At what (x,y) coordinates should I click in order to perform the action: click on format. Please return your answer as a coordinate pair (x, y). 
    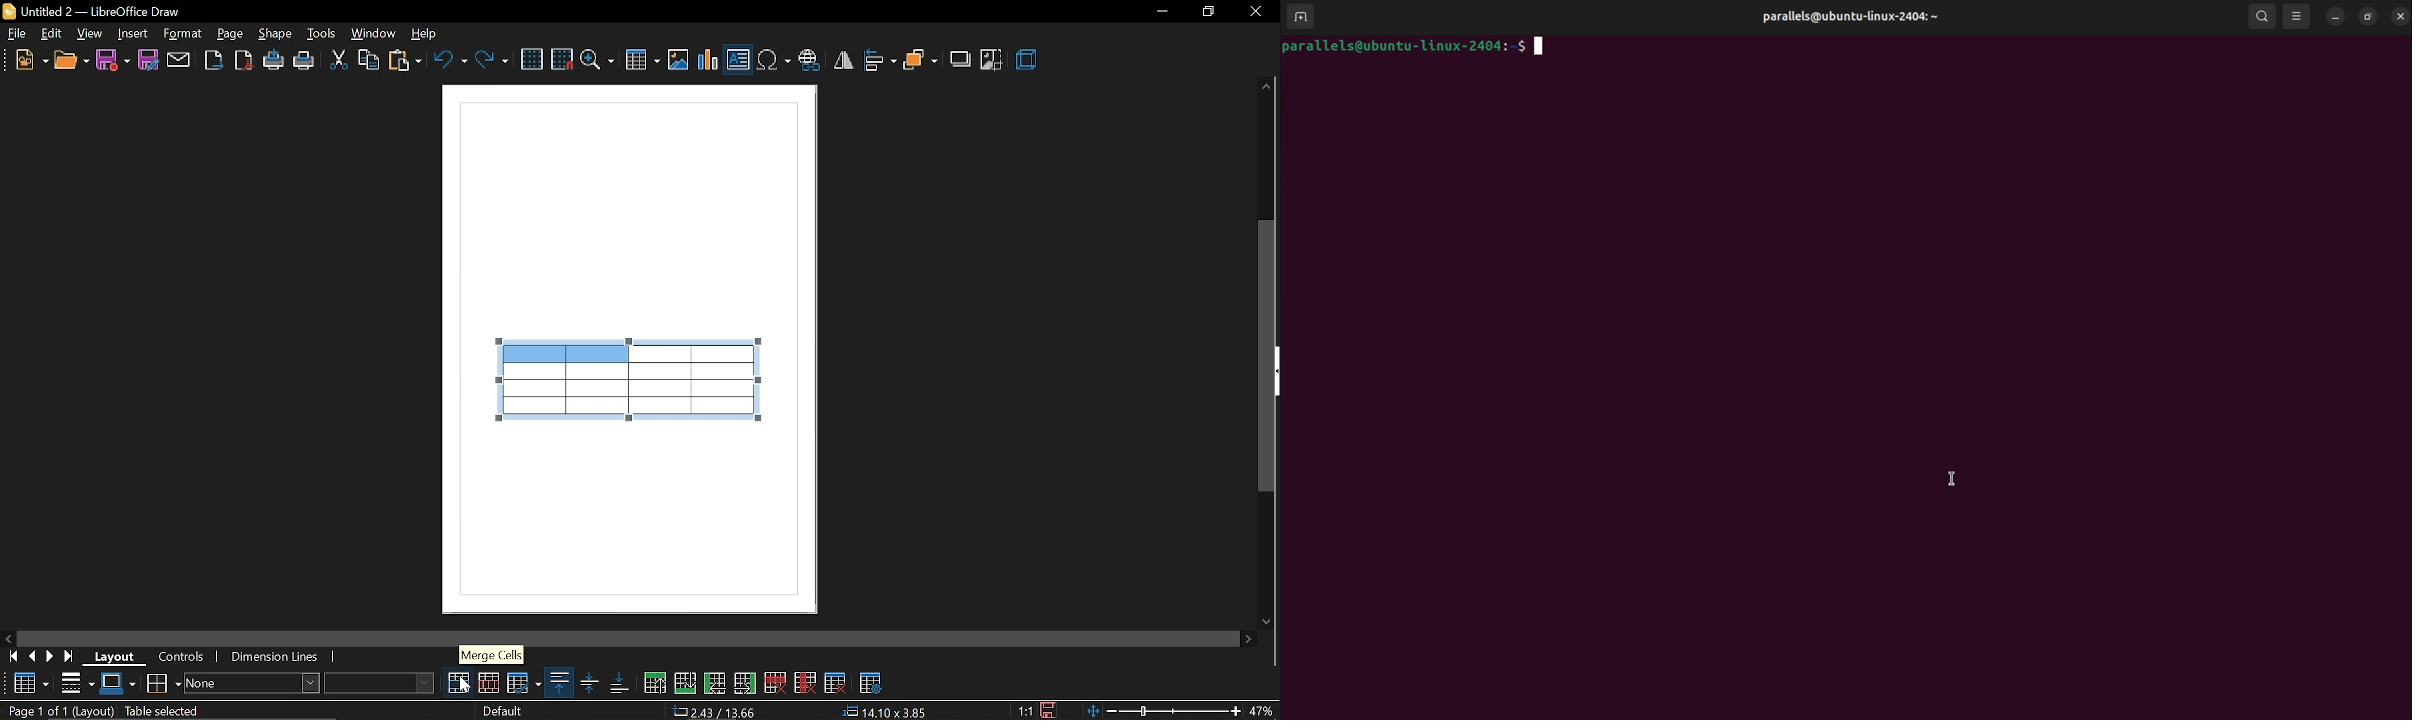
    Looking at the image, I should click on (183, 33).